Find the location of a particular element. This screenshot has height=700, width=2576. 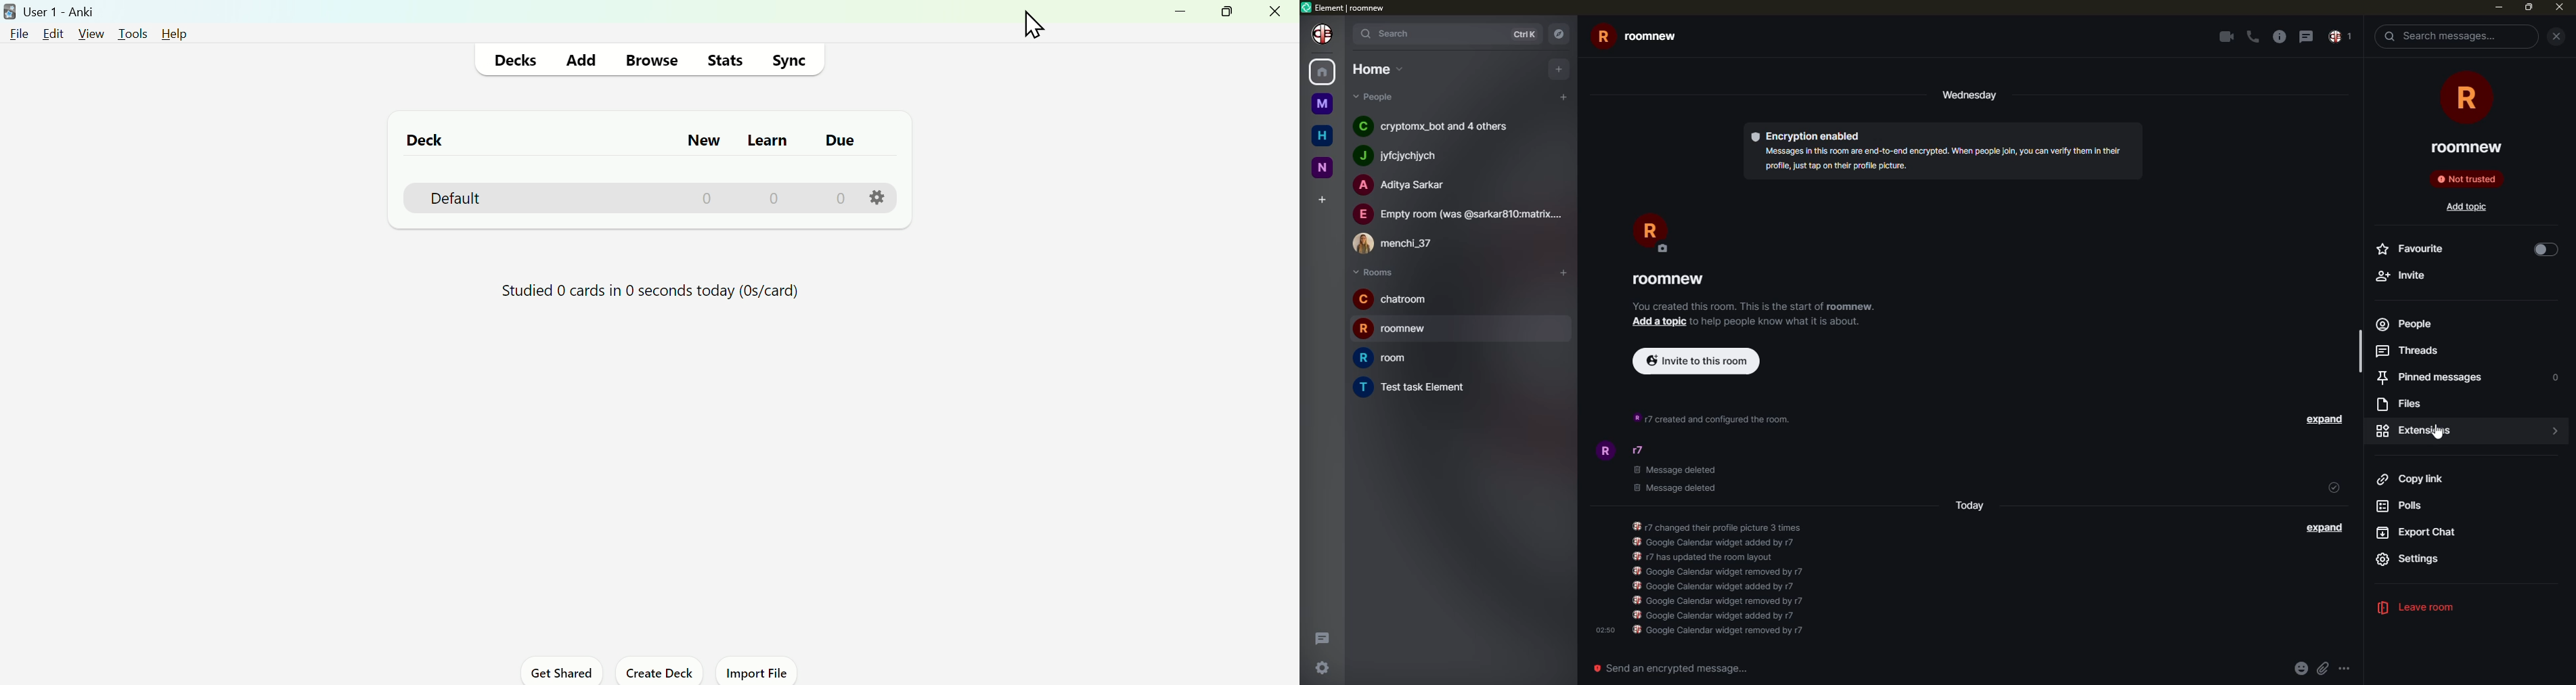

call is located at coordinates (2254, 37).